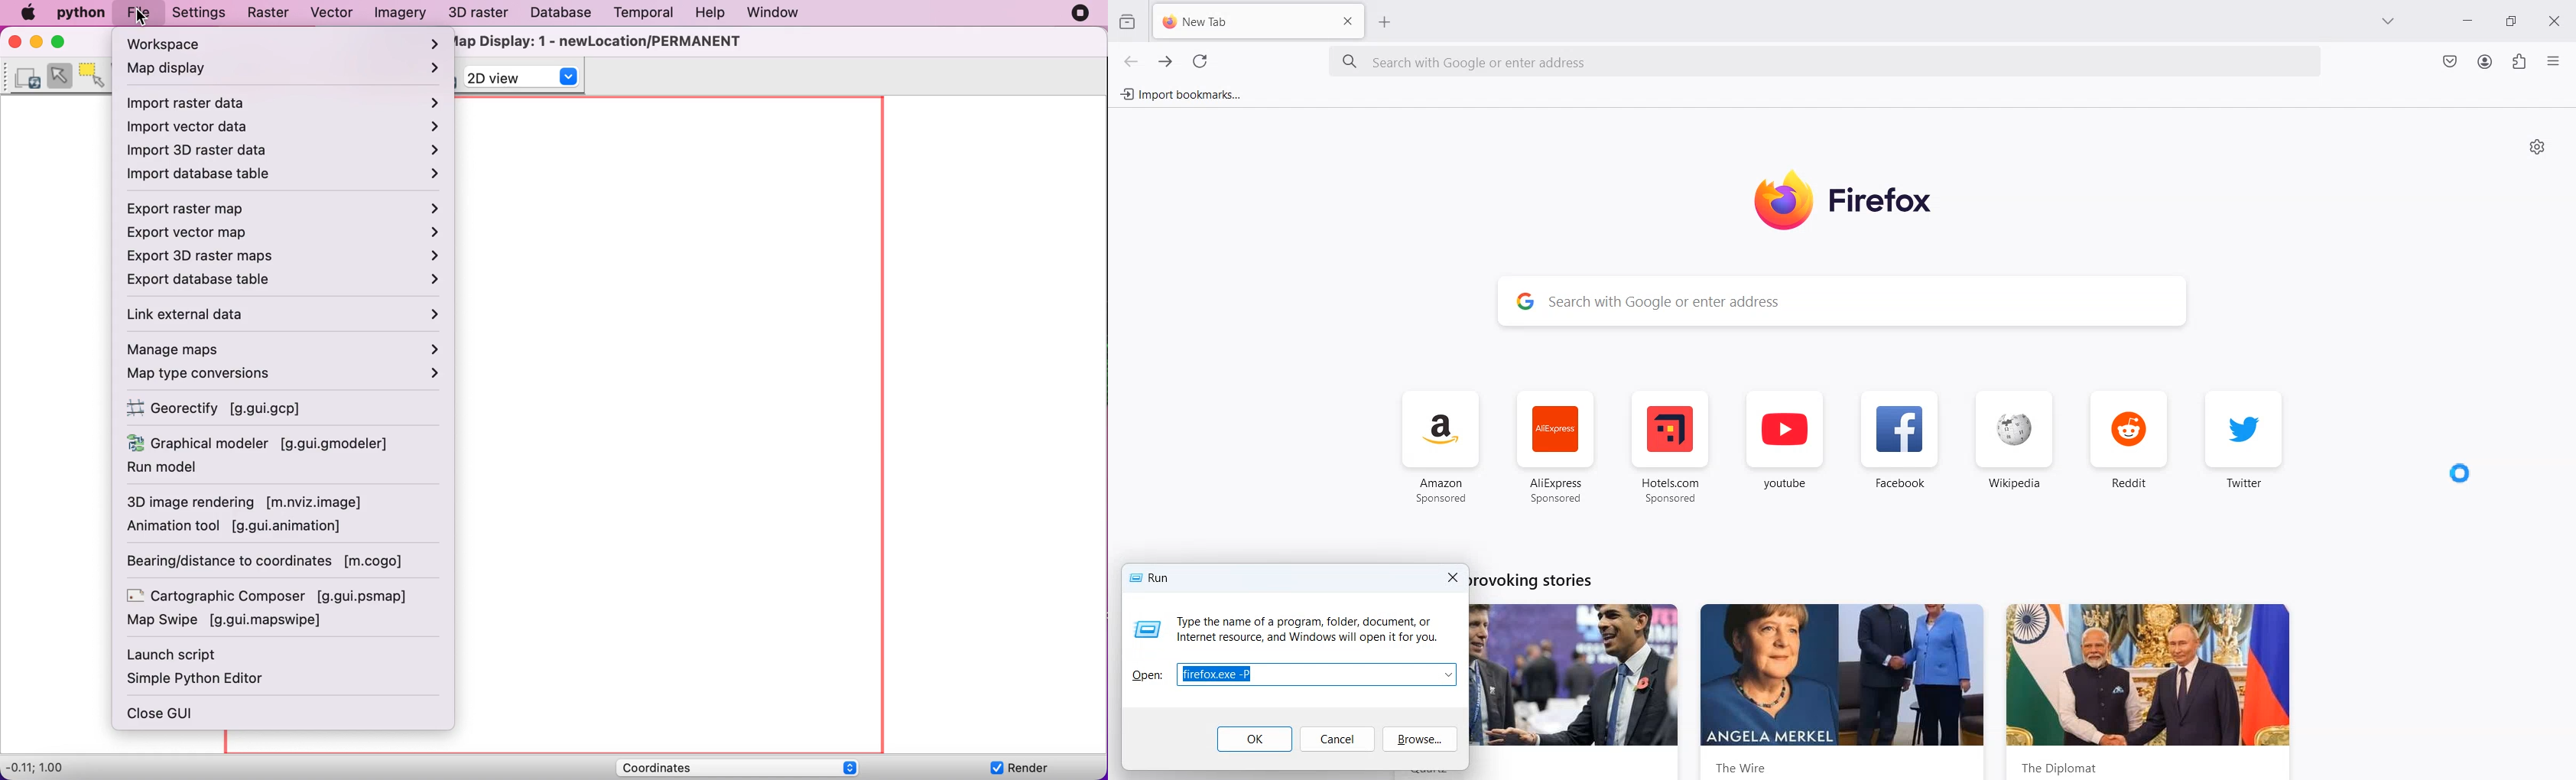 The height and width of the screenshot is (784, 2576). Describe the element at coordinates (1181, 94) in the screenshot. I see `Import bookmarks` at that location.